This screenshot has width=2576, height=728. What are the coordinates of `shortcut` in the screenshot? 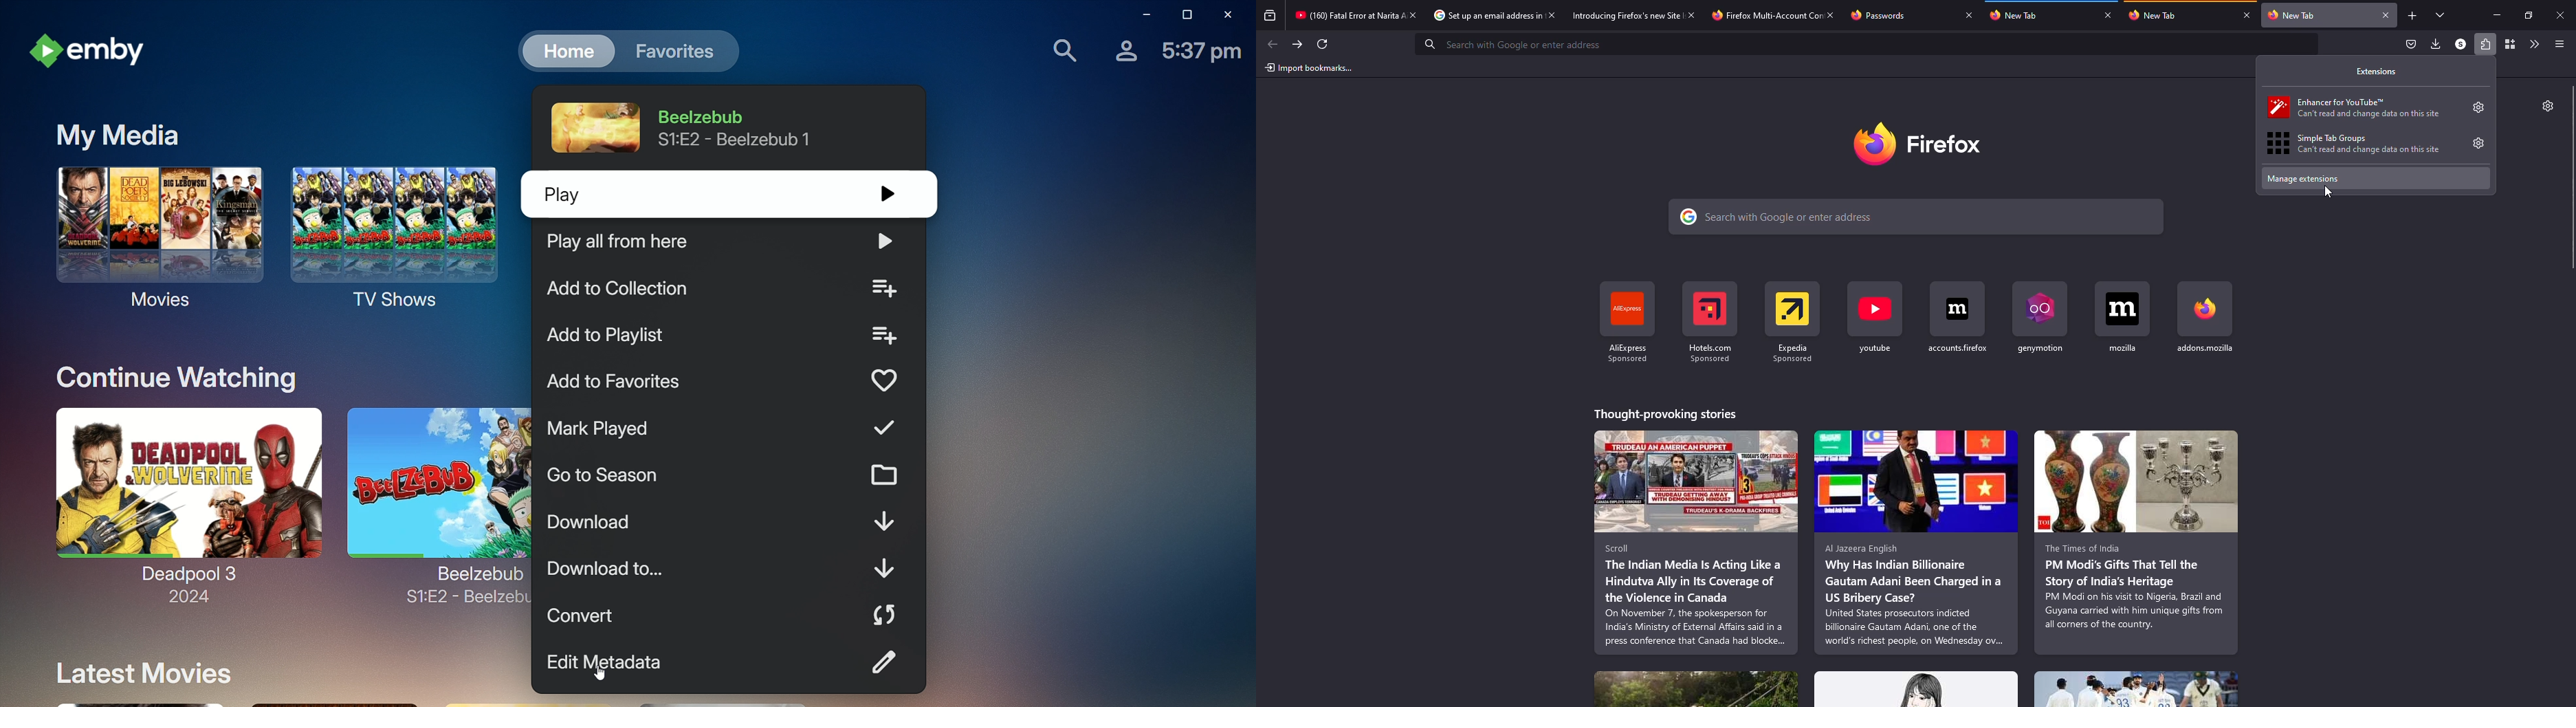 It's located at (2207, 323).